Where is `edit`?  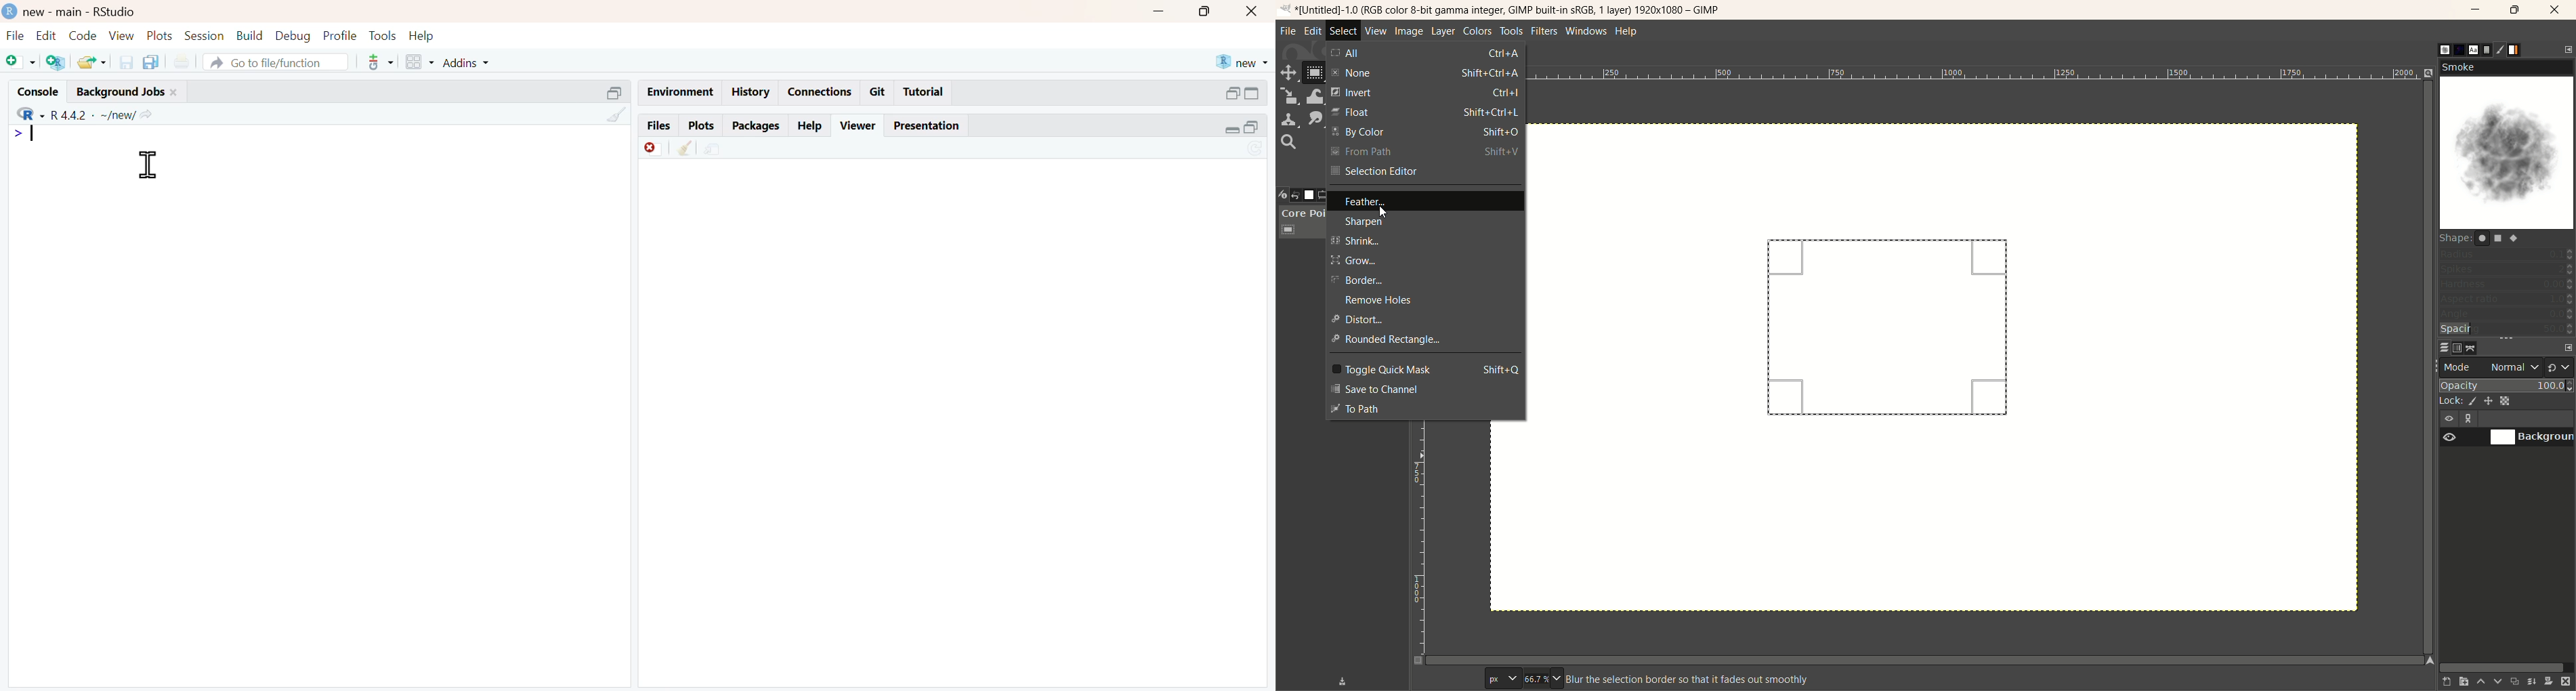
edit is located at coordinates (1313, 30).